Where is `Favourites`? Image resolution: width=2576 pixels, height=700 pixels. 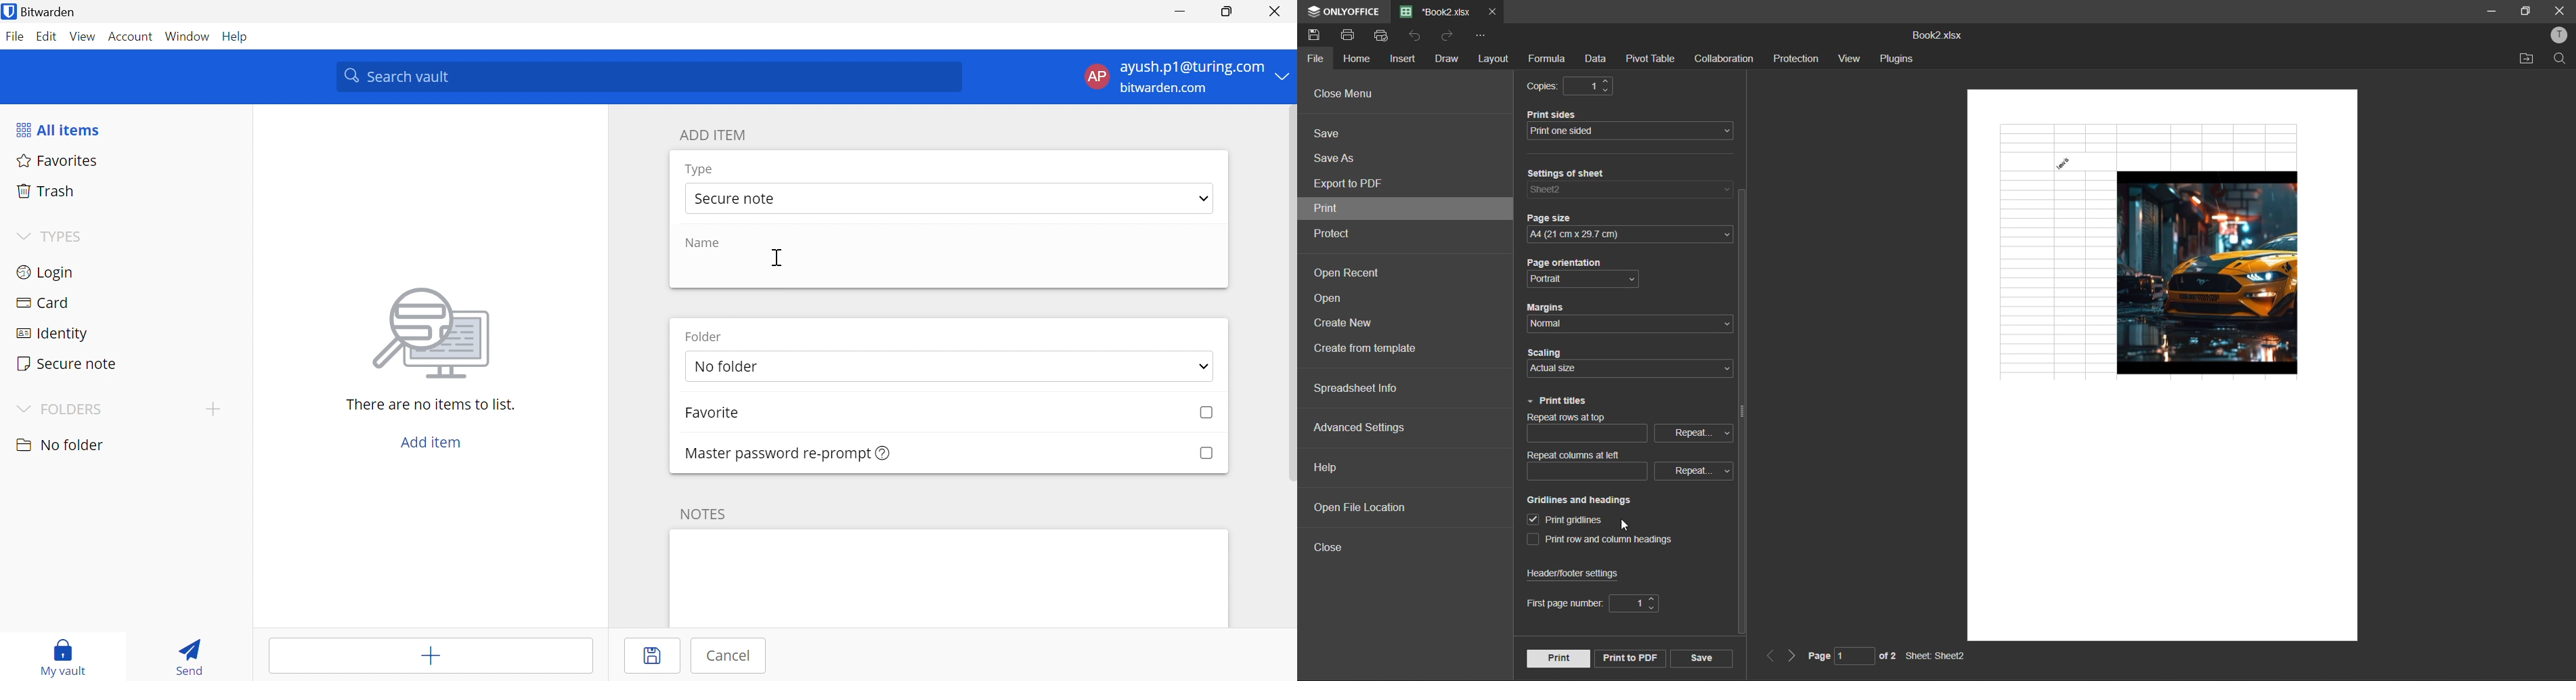
Favourites is located at coordinates (59, 162).